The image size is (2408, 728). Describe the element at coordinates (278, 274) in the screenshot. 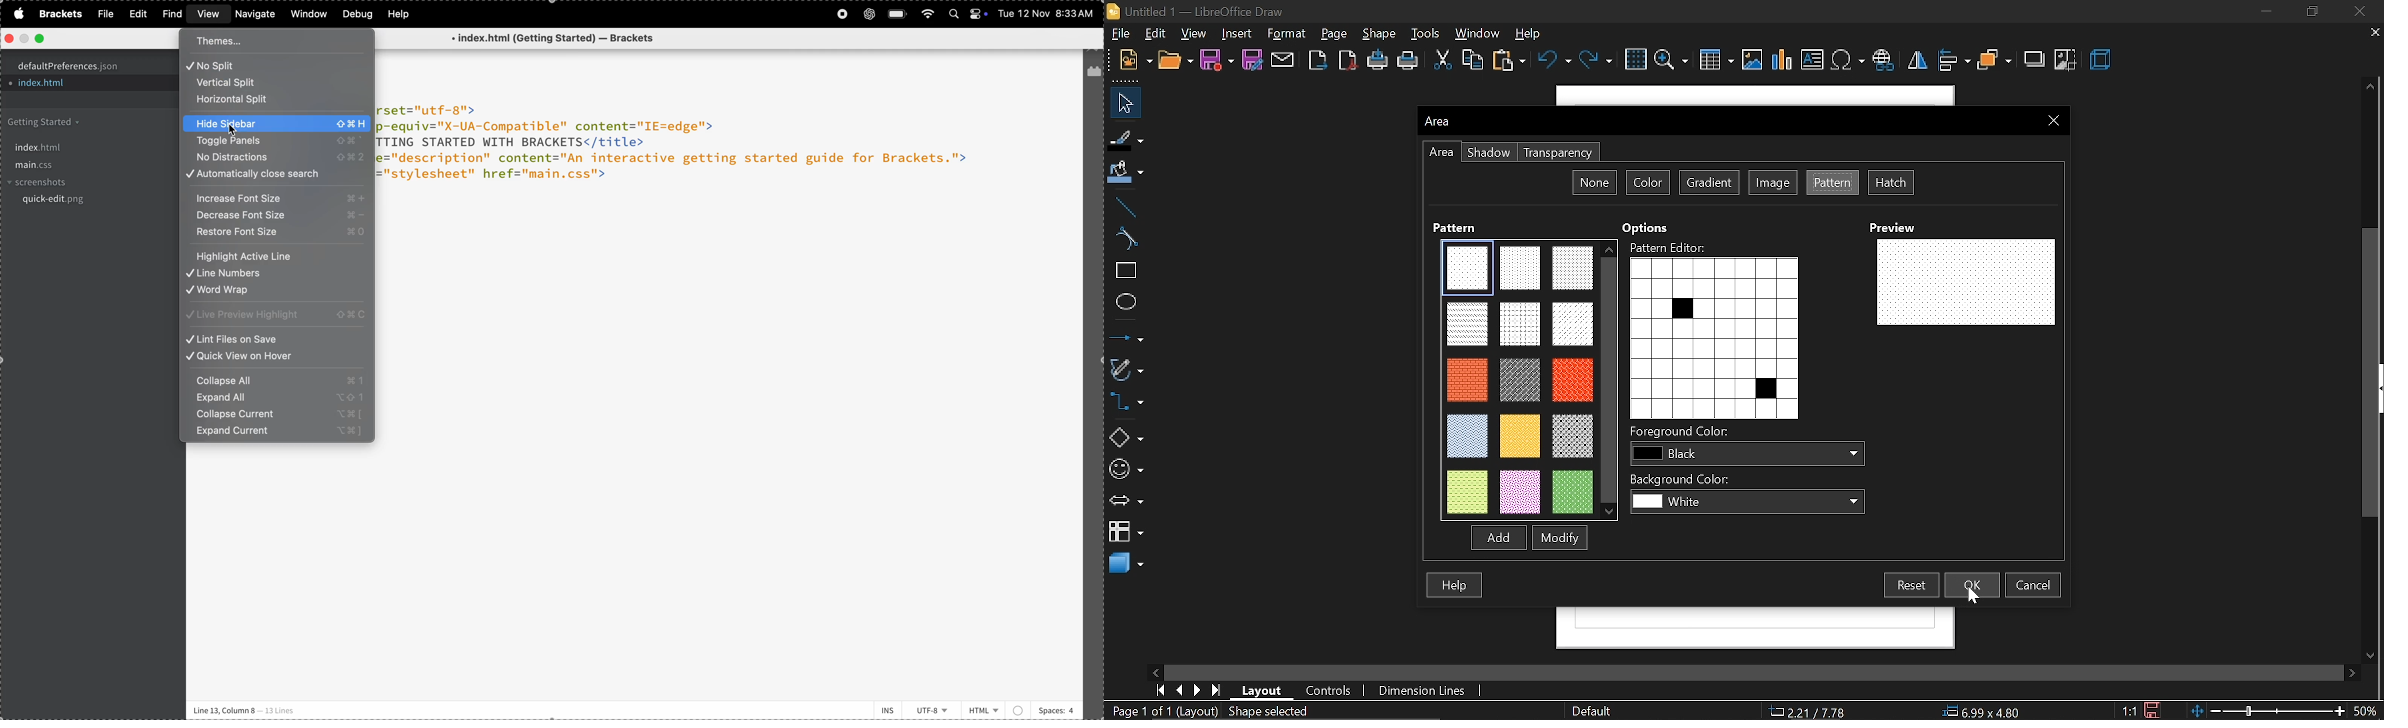

I see `line numbers` at that location.